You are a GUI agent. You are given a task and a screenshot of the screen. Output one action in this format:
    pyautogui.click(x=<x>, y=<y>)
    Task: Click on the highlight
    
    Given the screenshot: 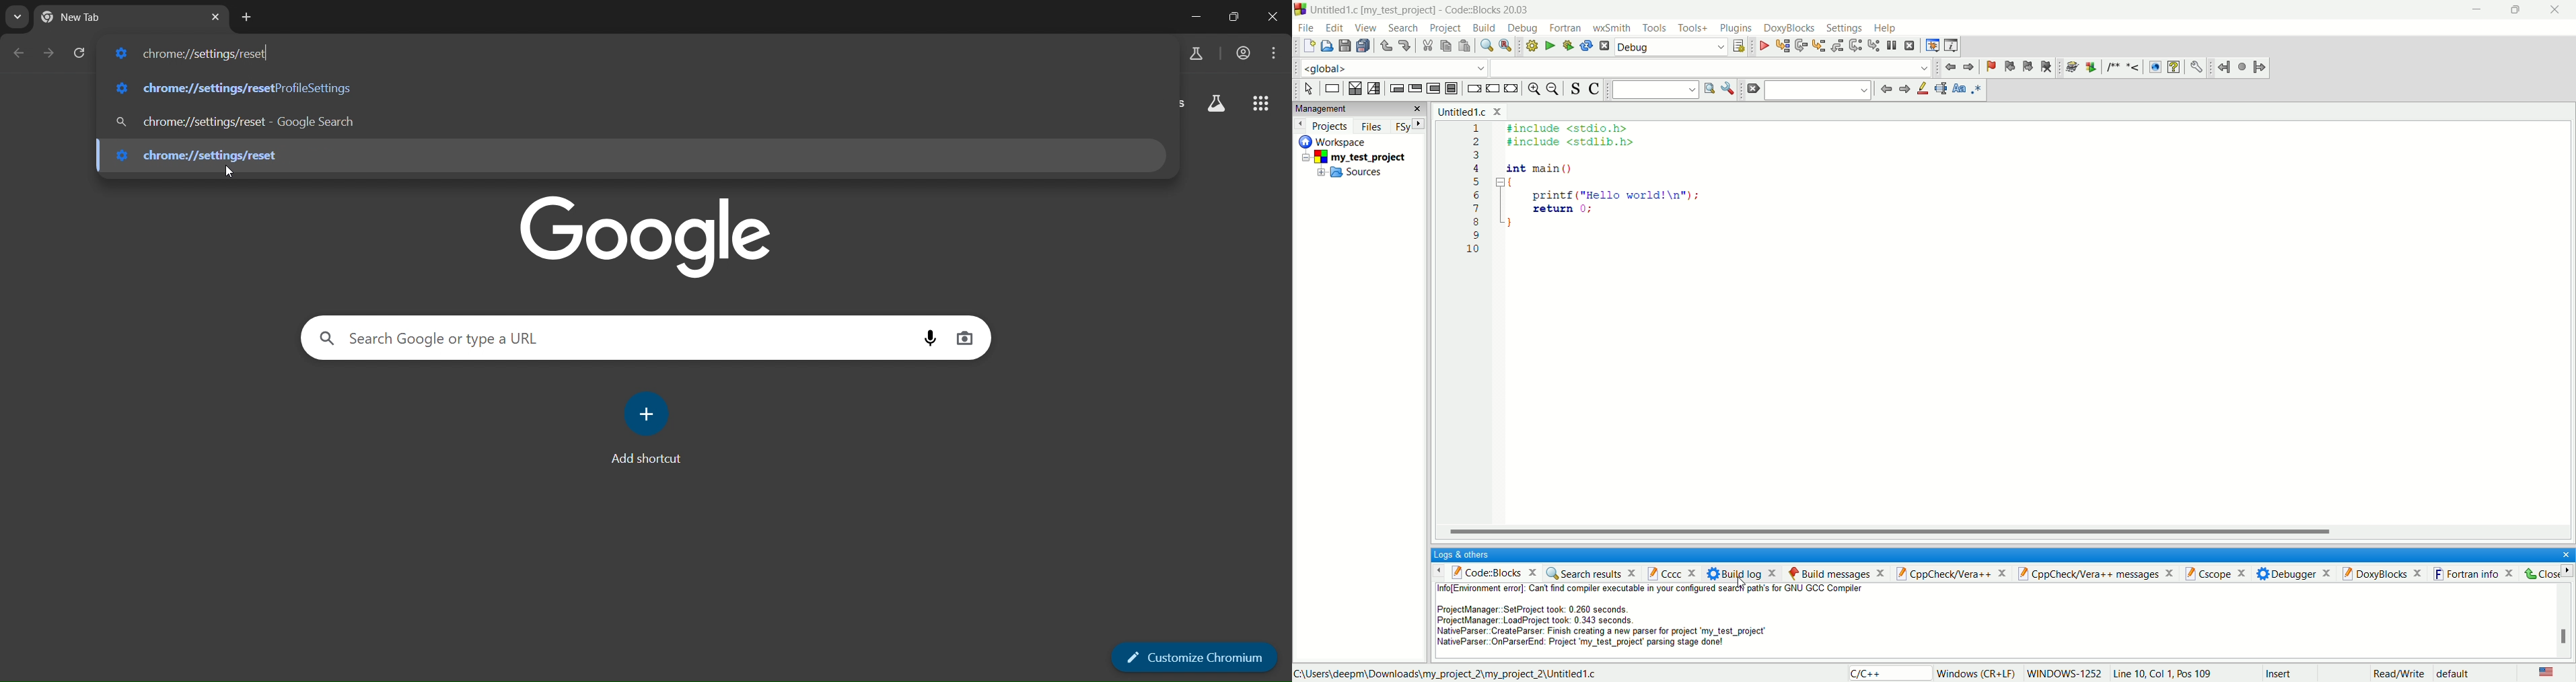 What is the action you would take?
    pyautogui.click(x=1924, y=90)
    